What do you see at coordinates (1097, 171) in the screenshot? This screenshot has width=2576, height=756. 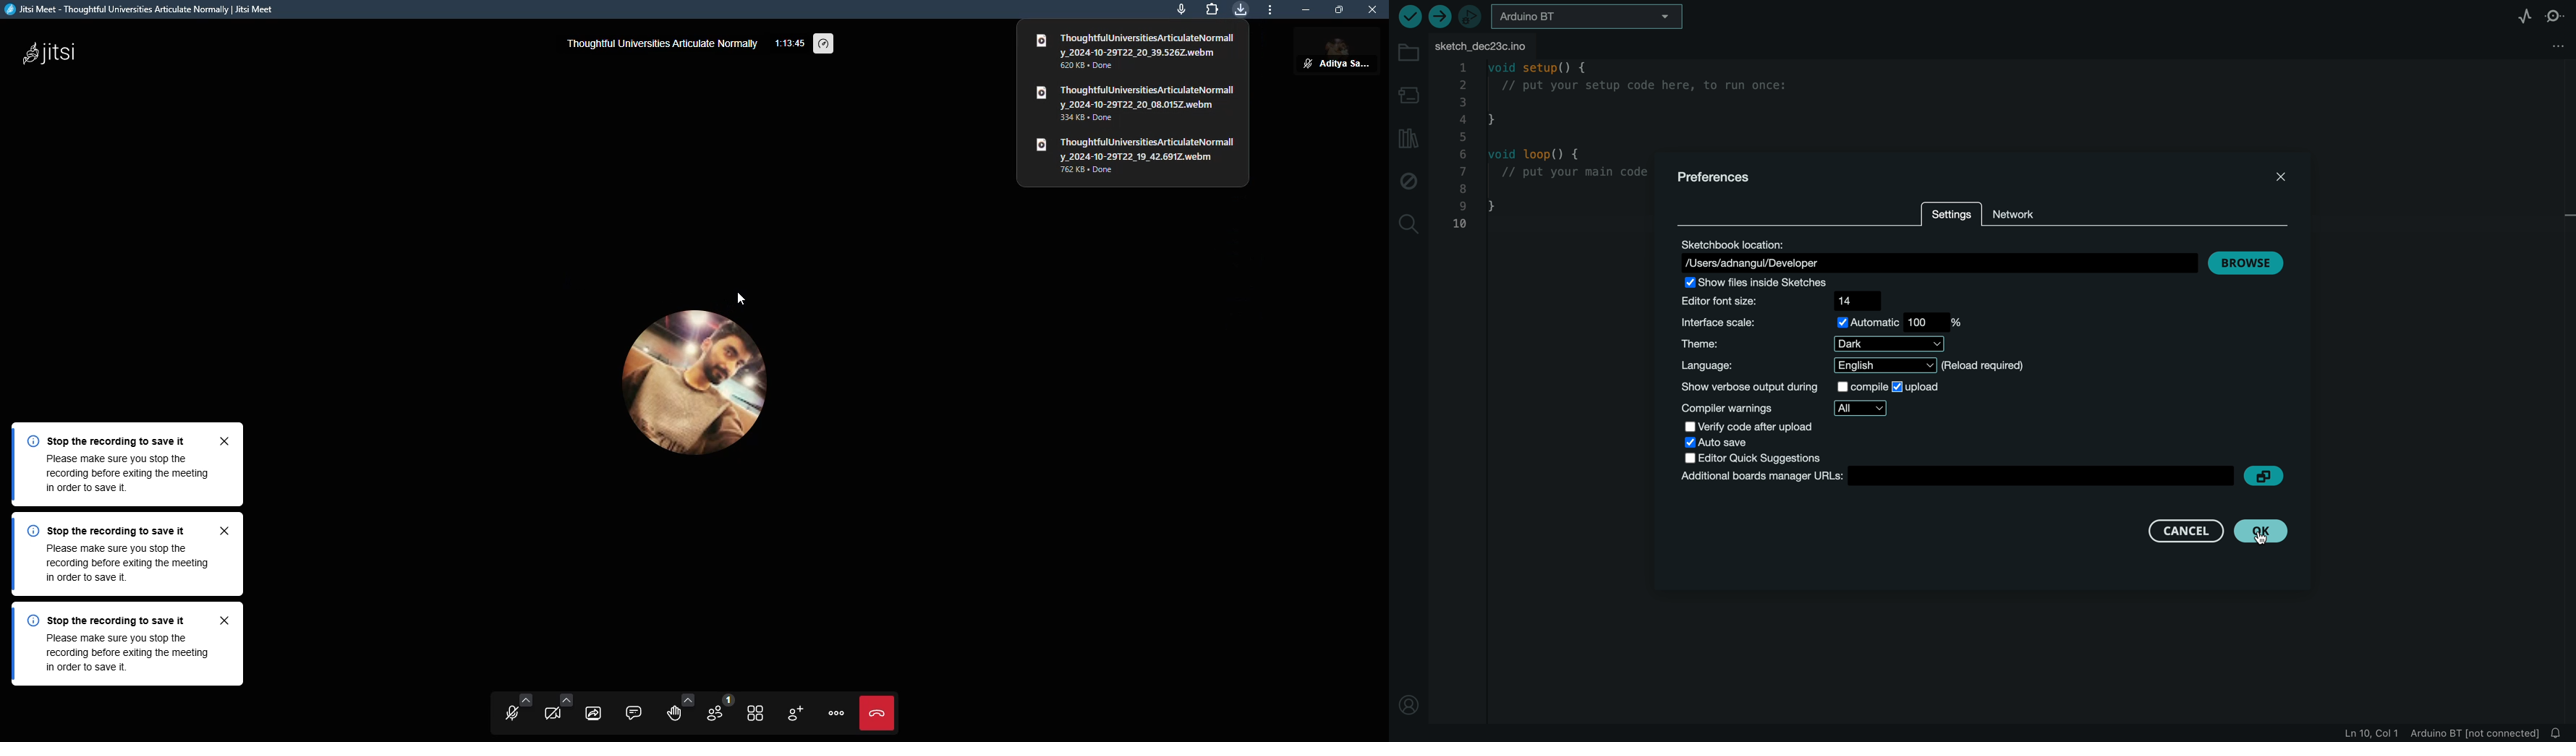 I see `762 KB + Done` at bounding box center [1097, 171].